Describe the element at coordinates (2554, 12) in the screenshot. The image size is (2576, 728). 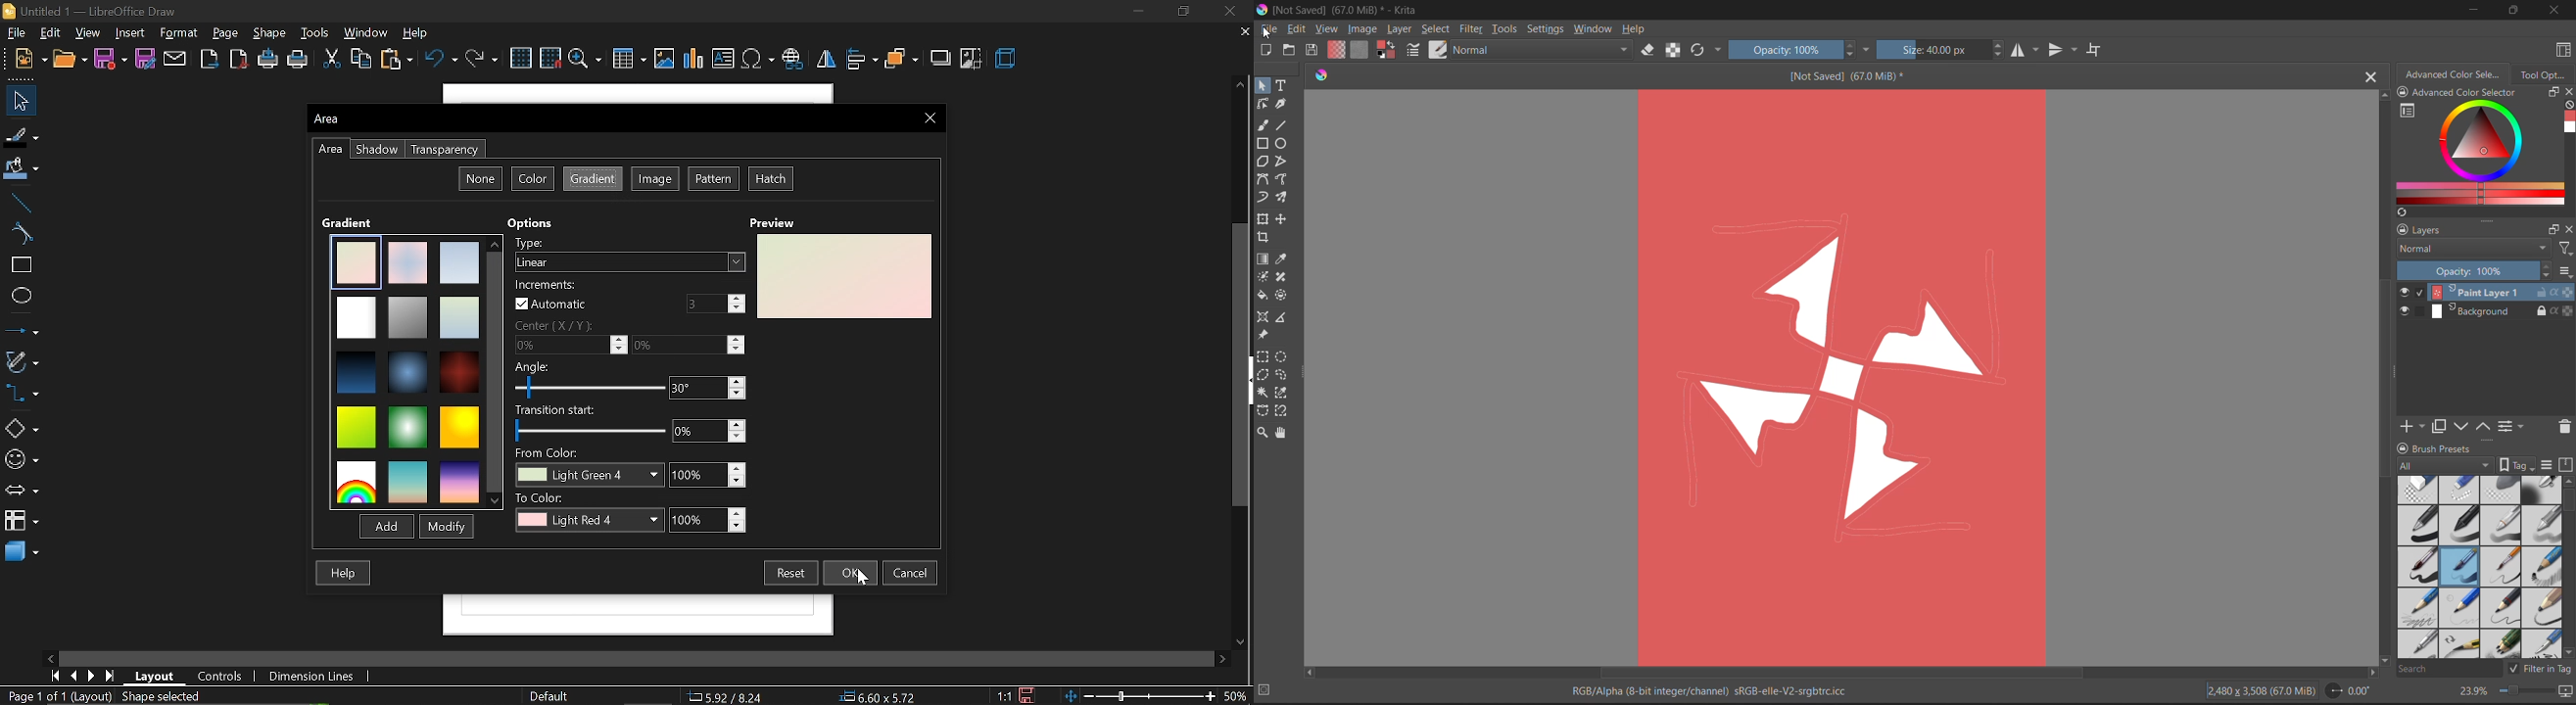
I see `close` at that location.